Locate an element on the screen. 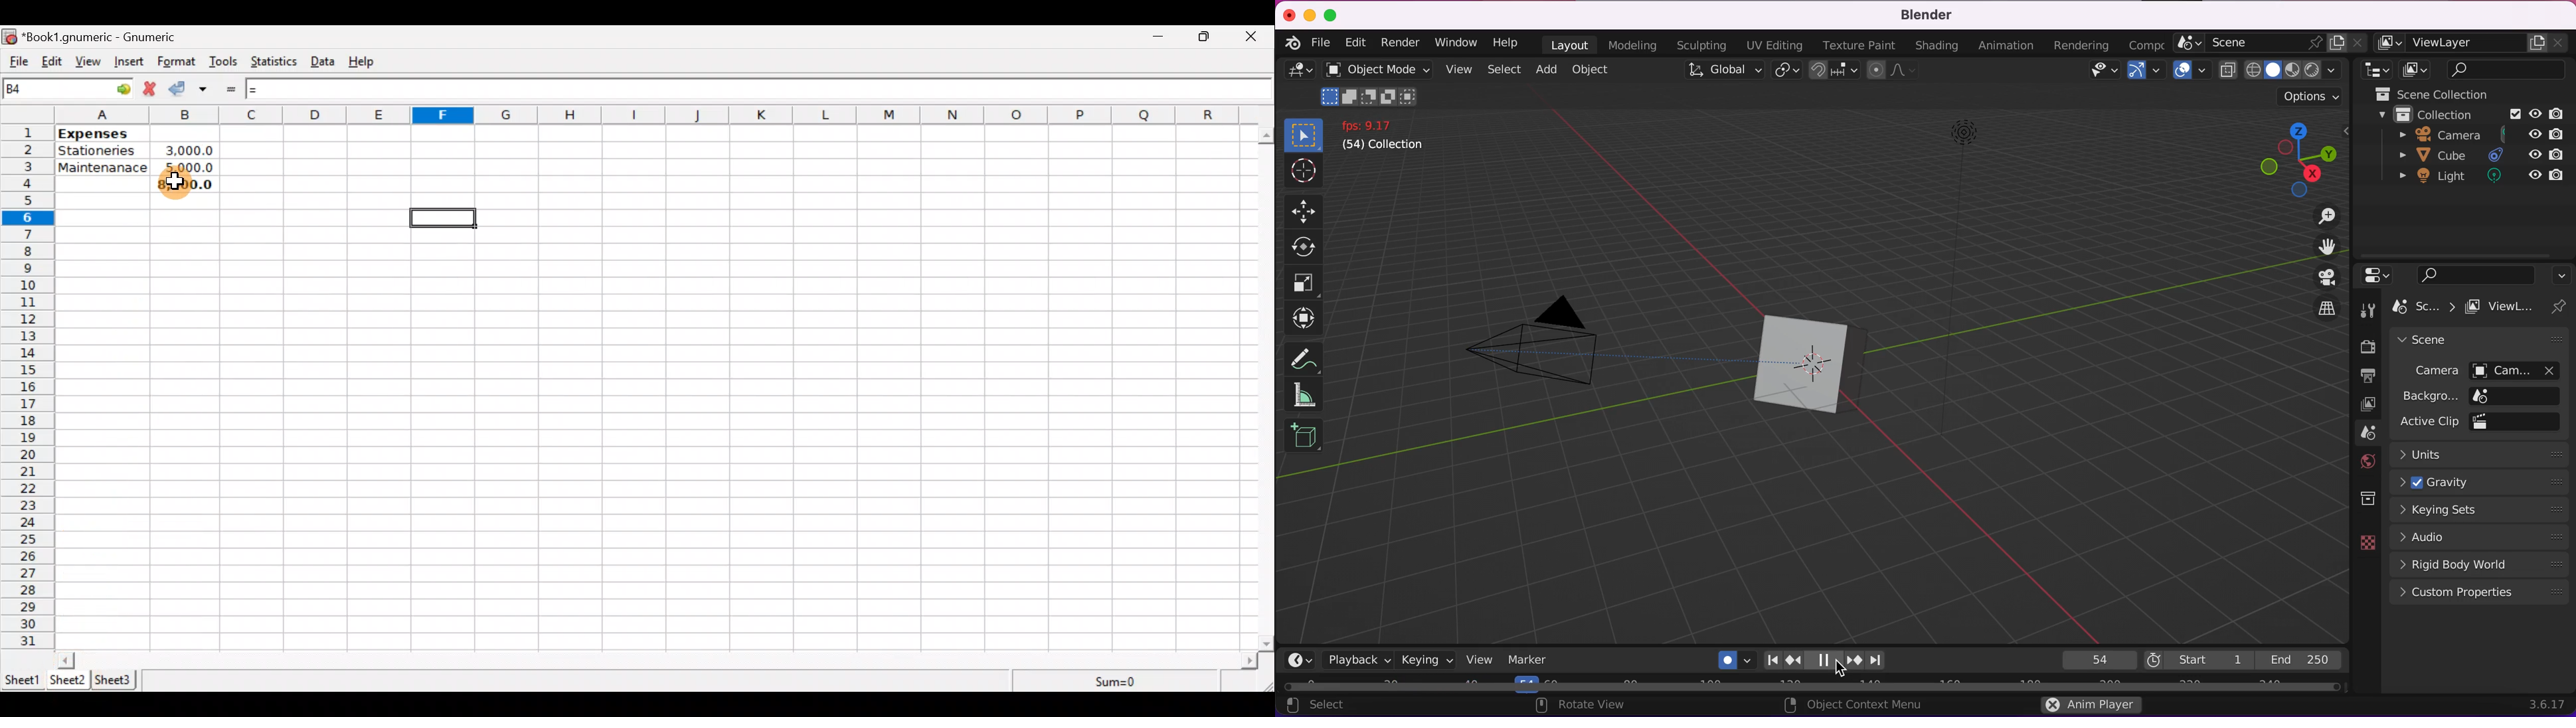 The height and width of the screenshot is (728, 2576). collections is located at coordinates (2365, 499).